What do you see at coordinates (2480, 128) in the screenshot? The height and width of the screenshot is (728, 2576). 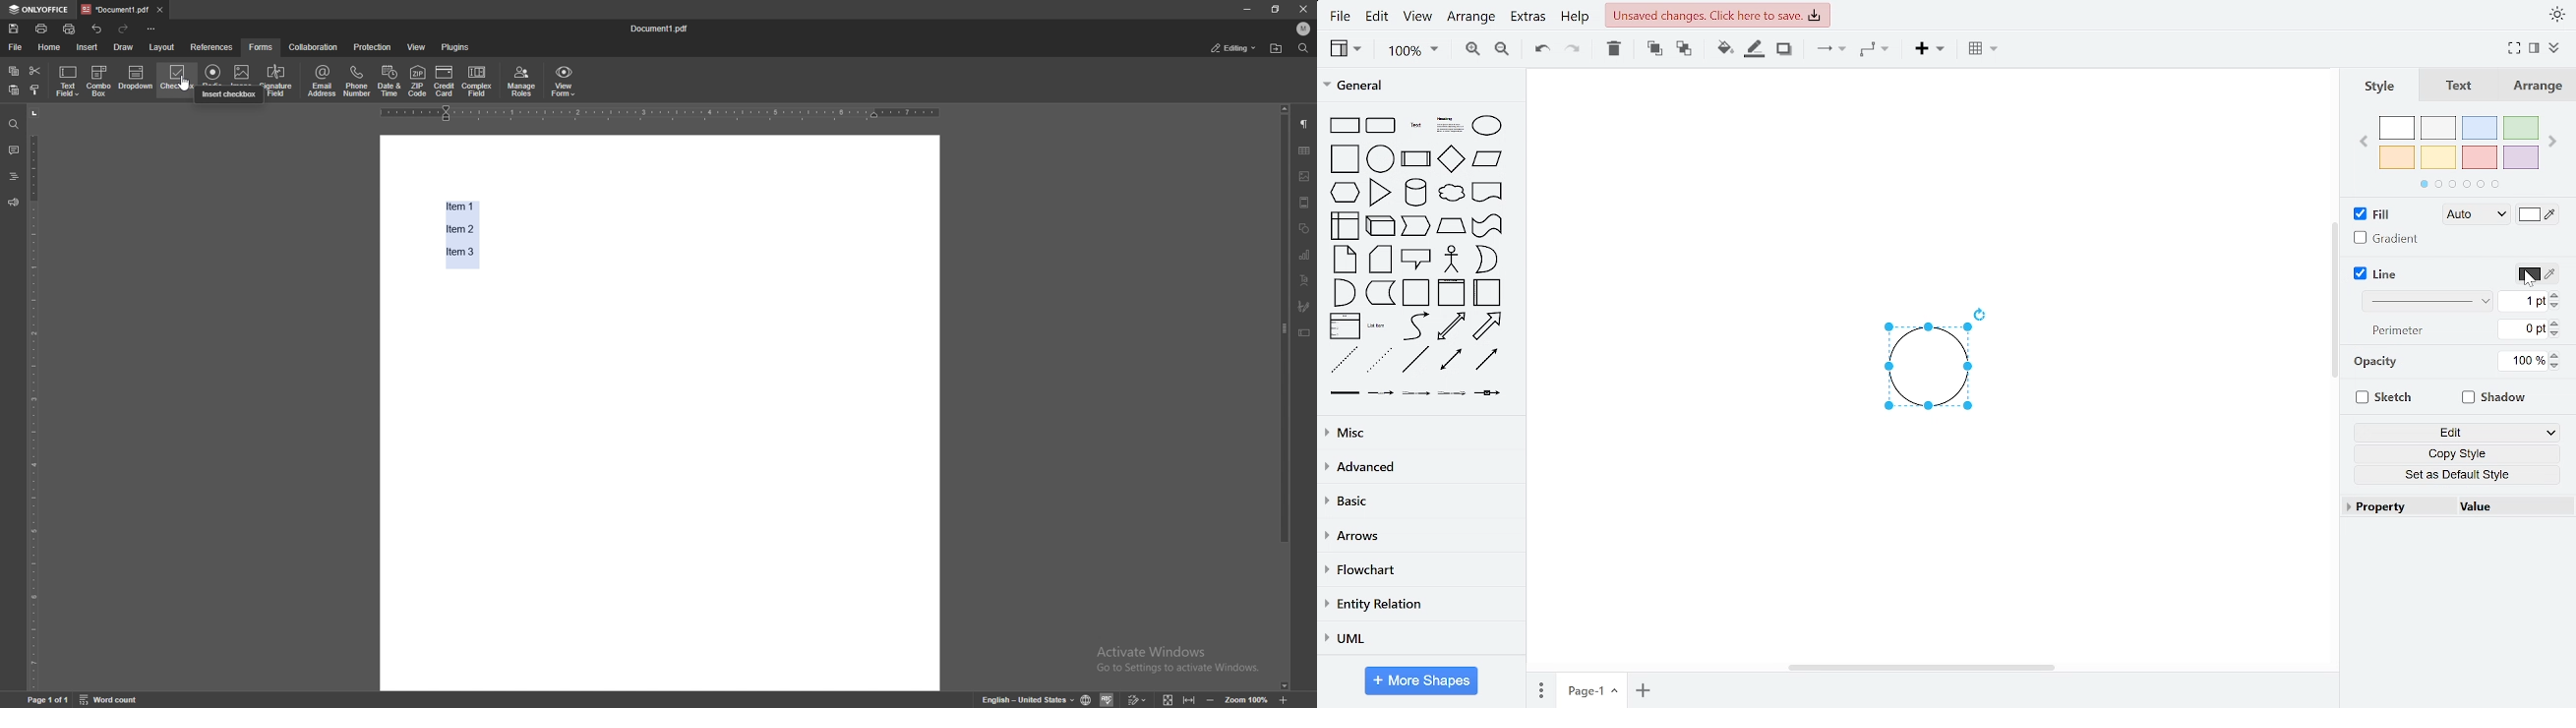 I see `blue` at bounding box center [2480, 128].